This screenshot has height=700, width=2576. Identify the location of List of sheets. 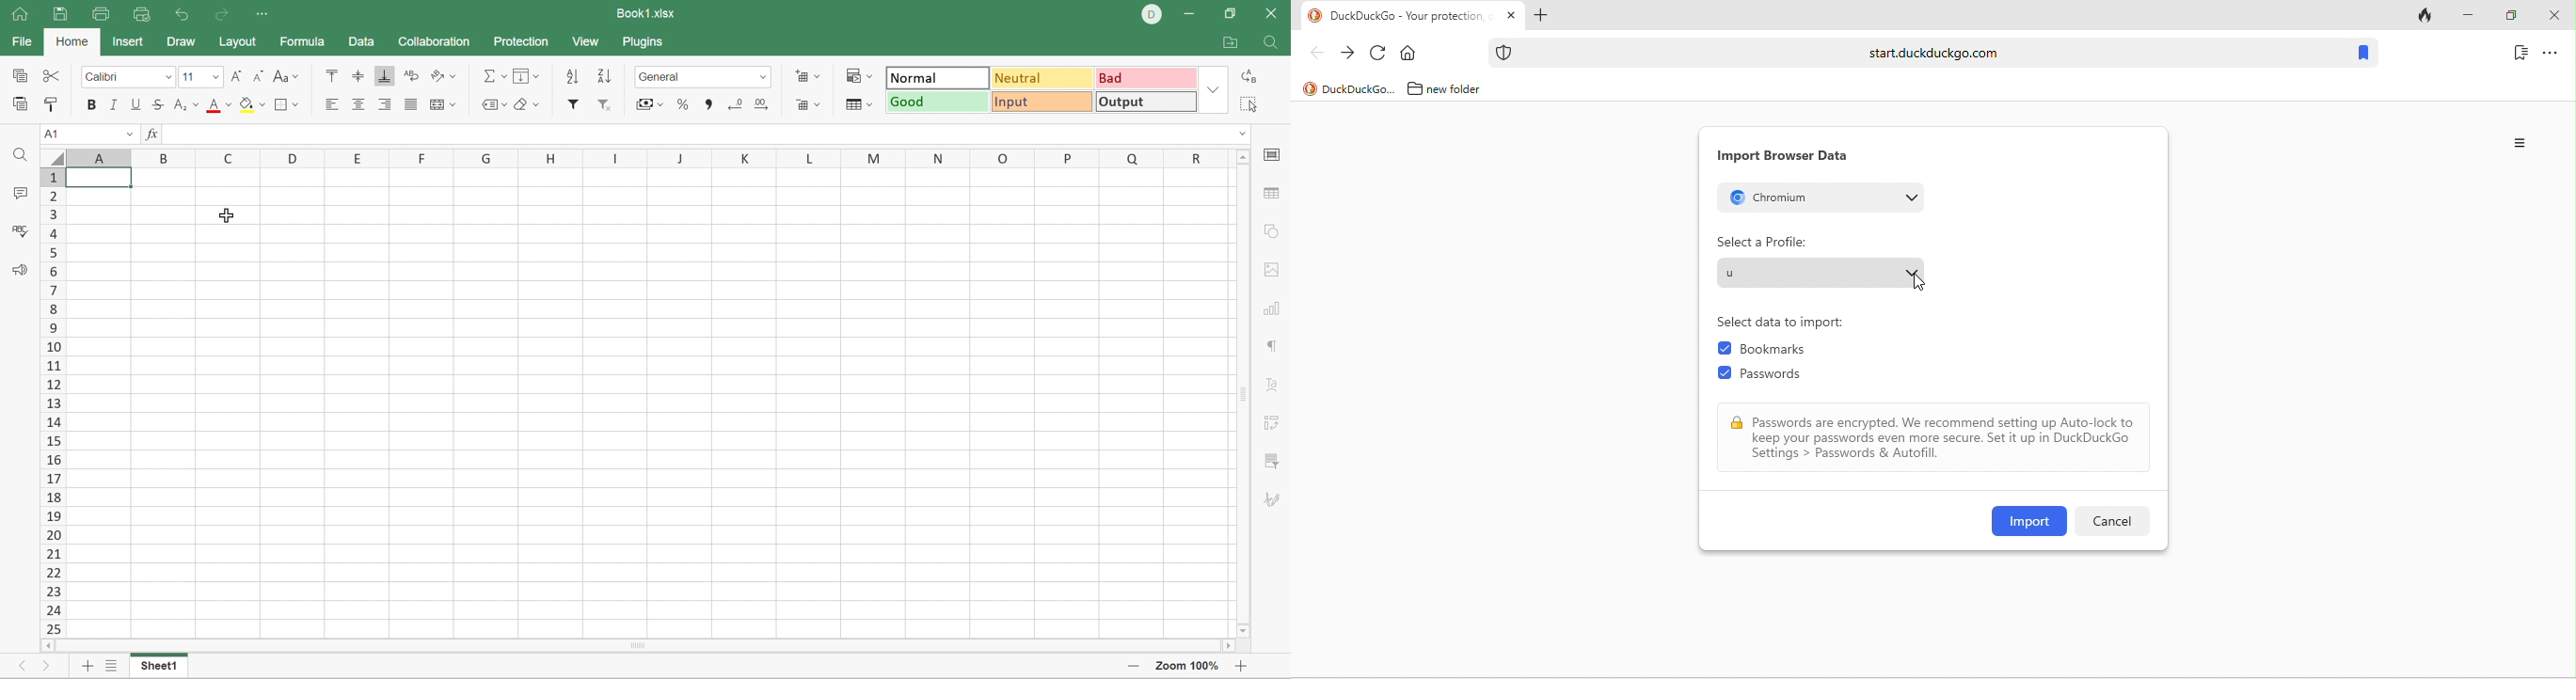
(110, 664).